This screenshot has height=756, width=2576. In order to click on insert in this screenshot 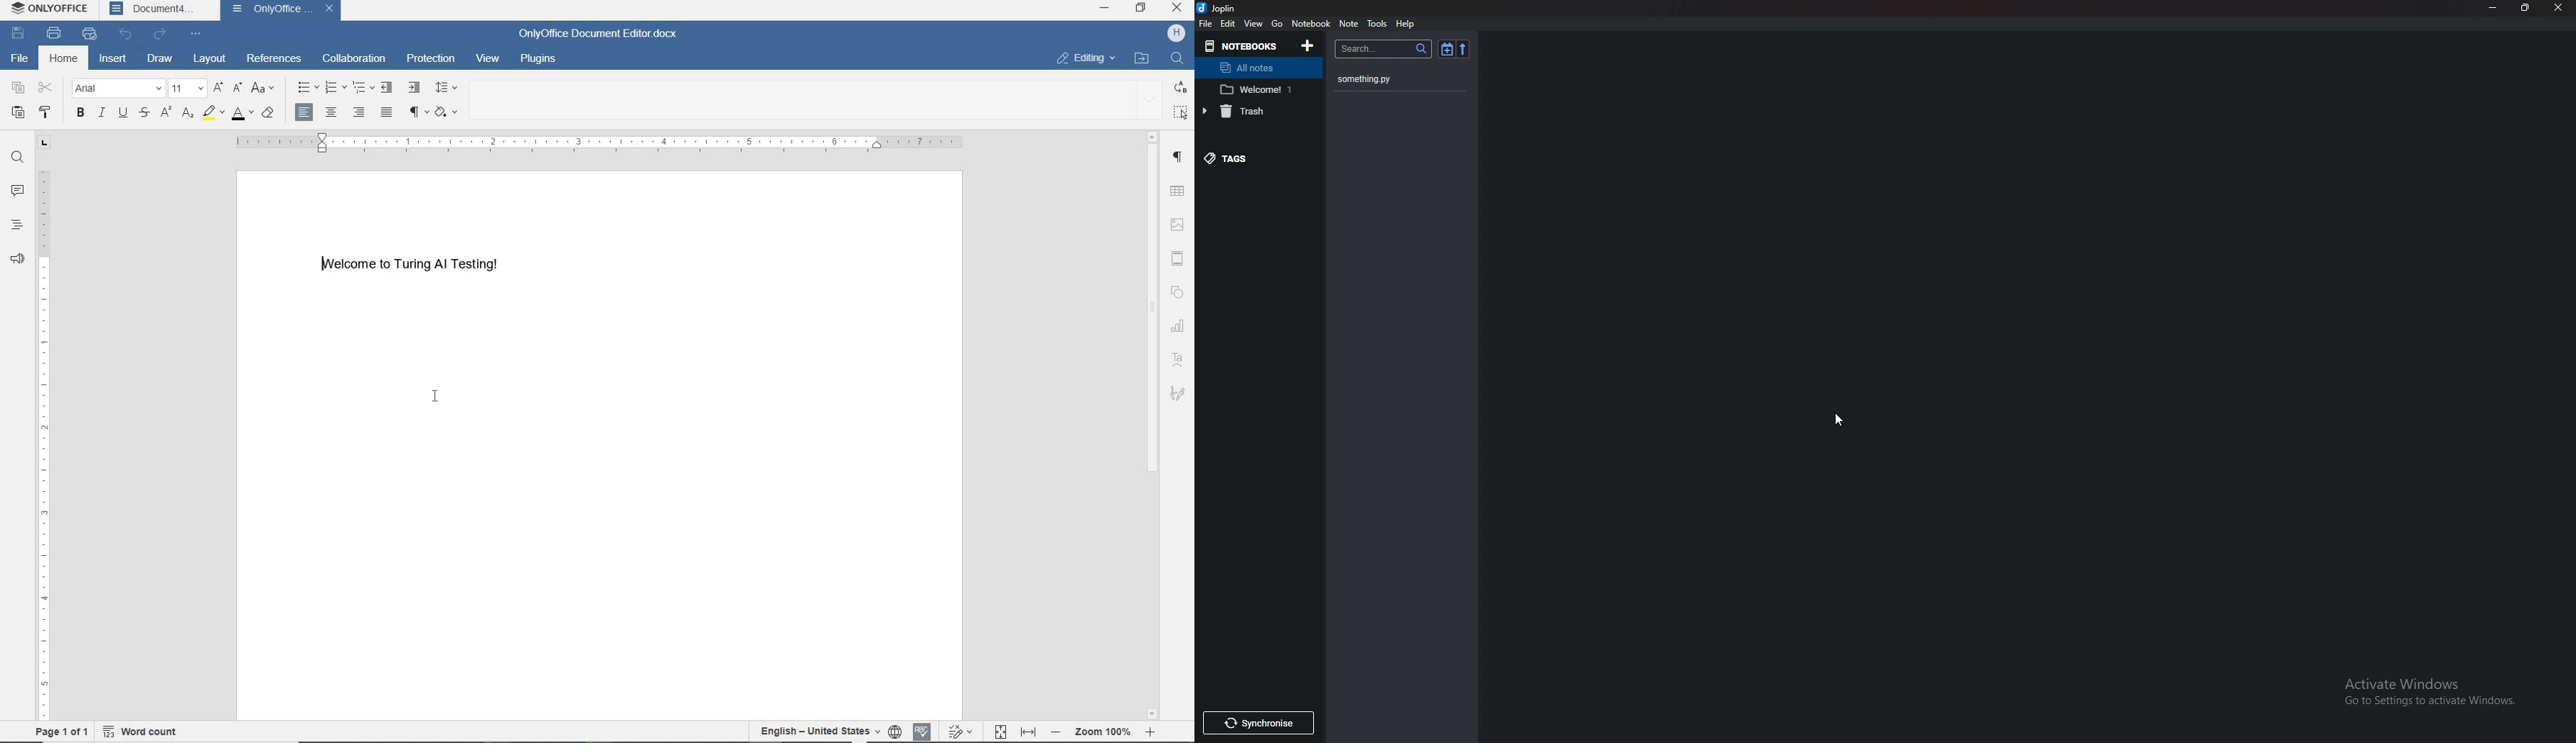, I will do `click(115, 59)`.